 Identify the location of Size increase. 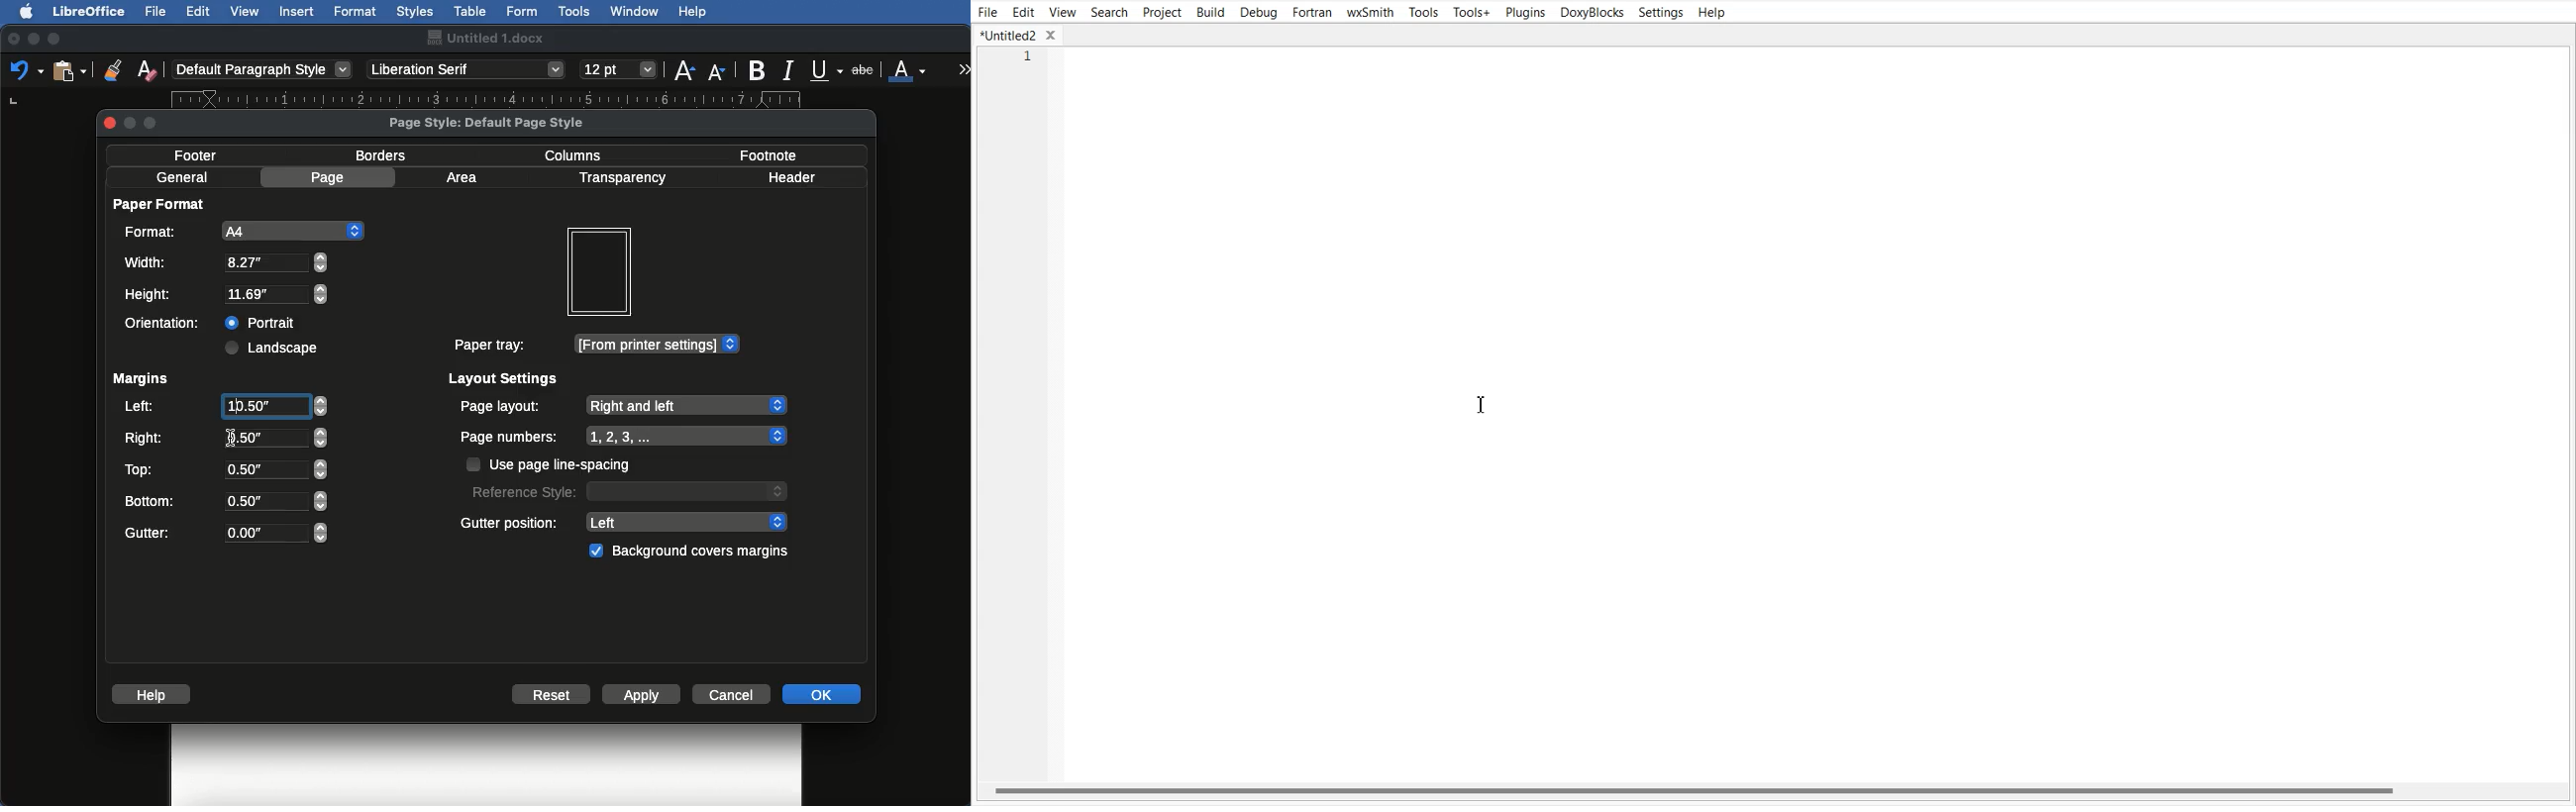
(683, 68).